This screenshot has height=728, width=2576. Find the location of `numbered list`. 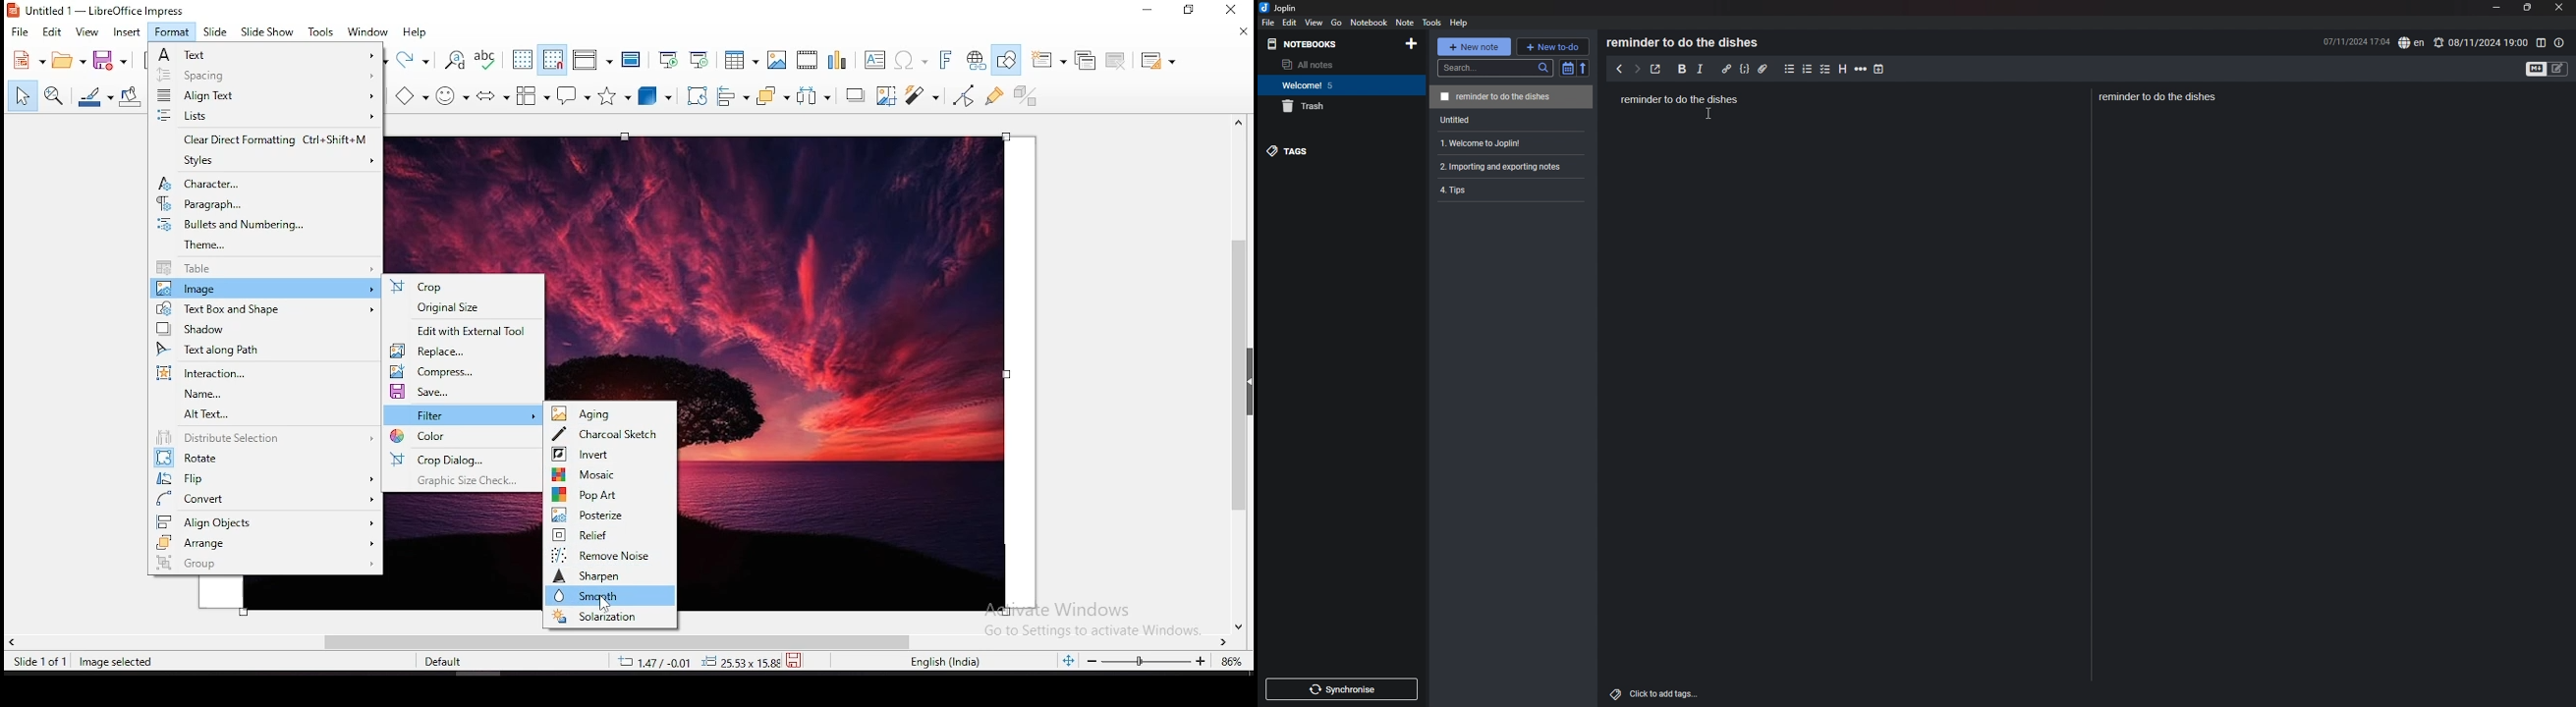

numbered list is located at coordinates (1808, 70).